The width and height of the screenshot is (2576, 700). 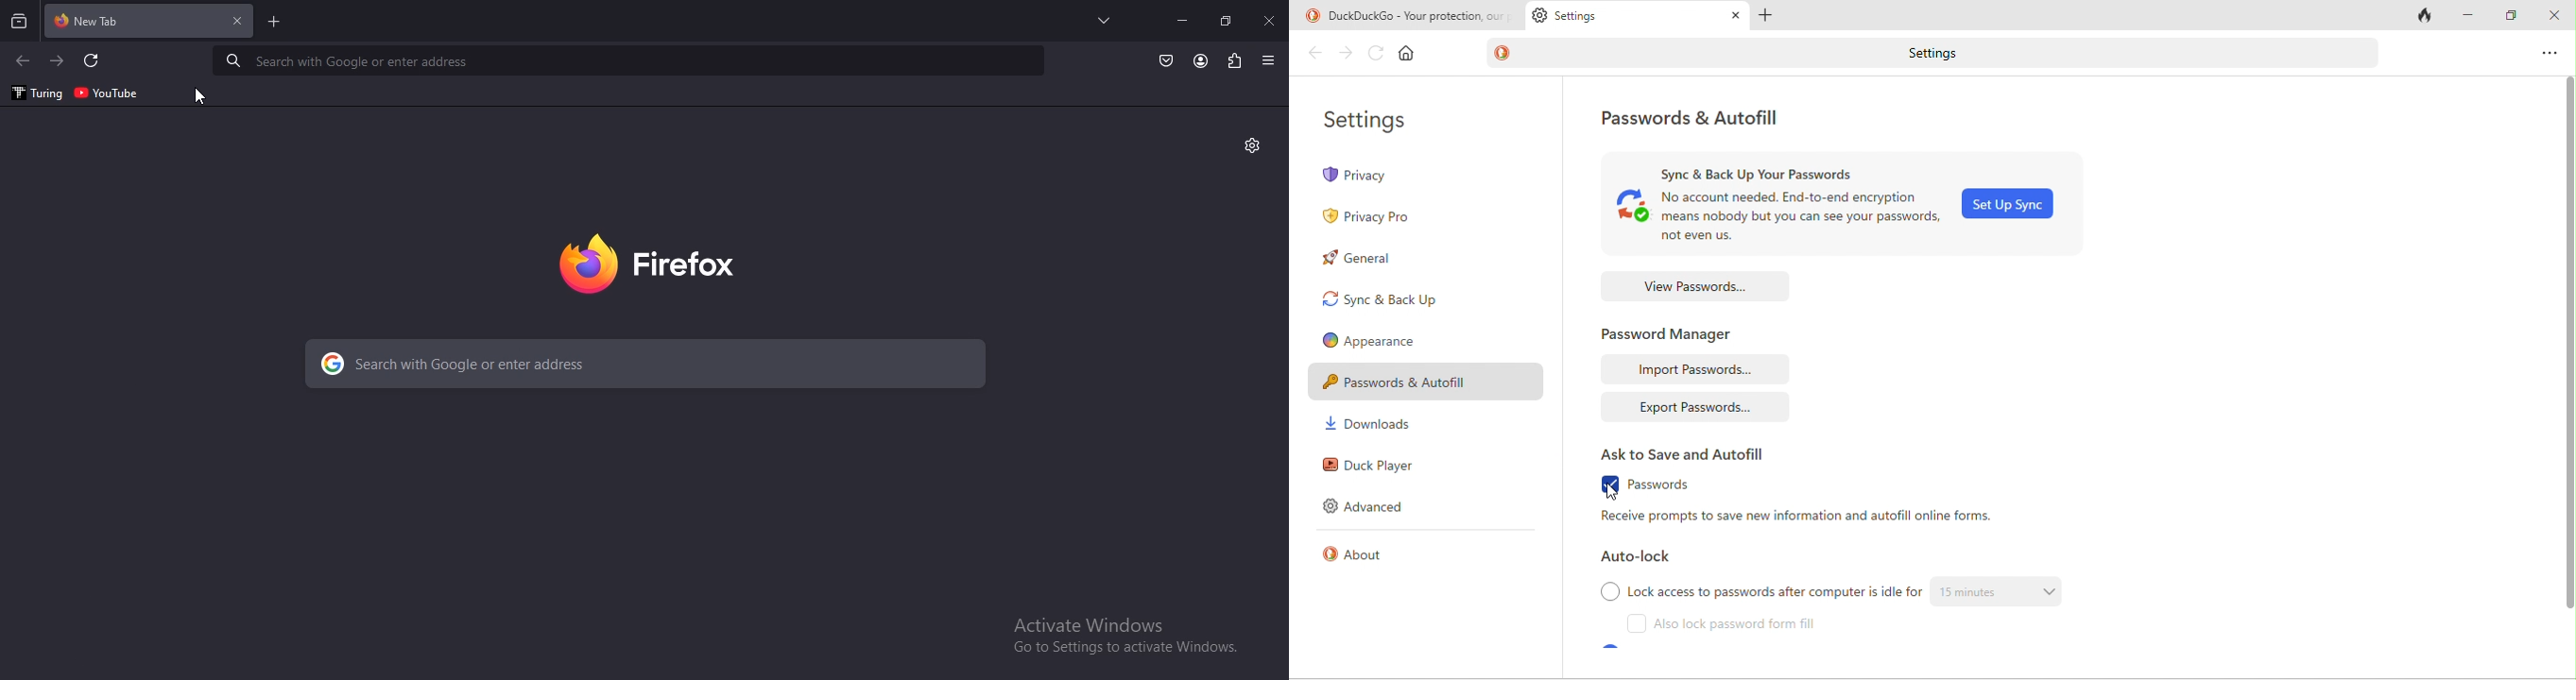 I want to click on new tab, so click(x=275, y=24).